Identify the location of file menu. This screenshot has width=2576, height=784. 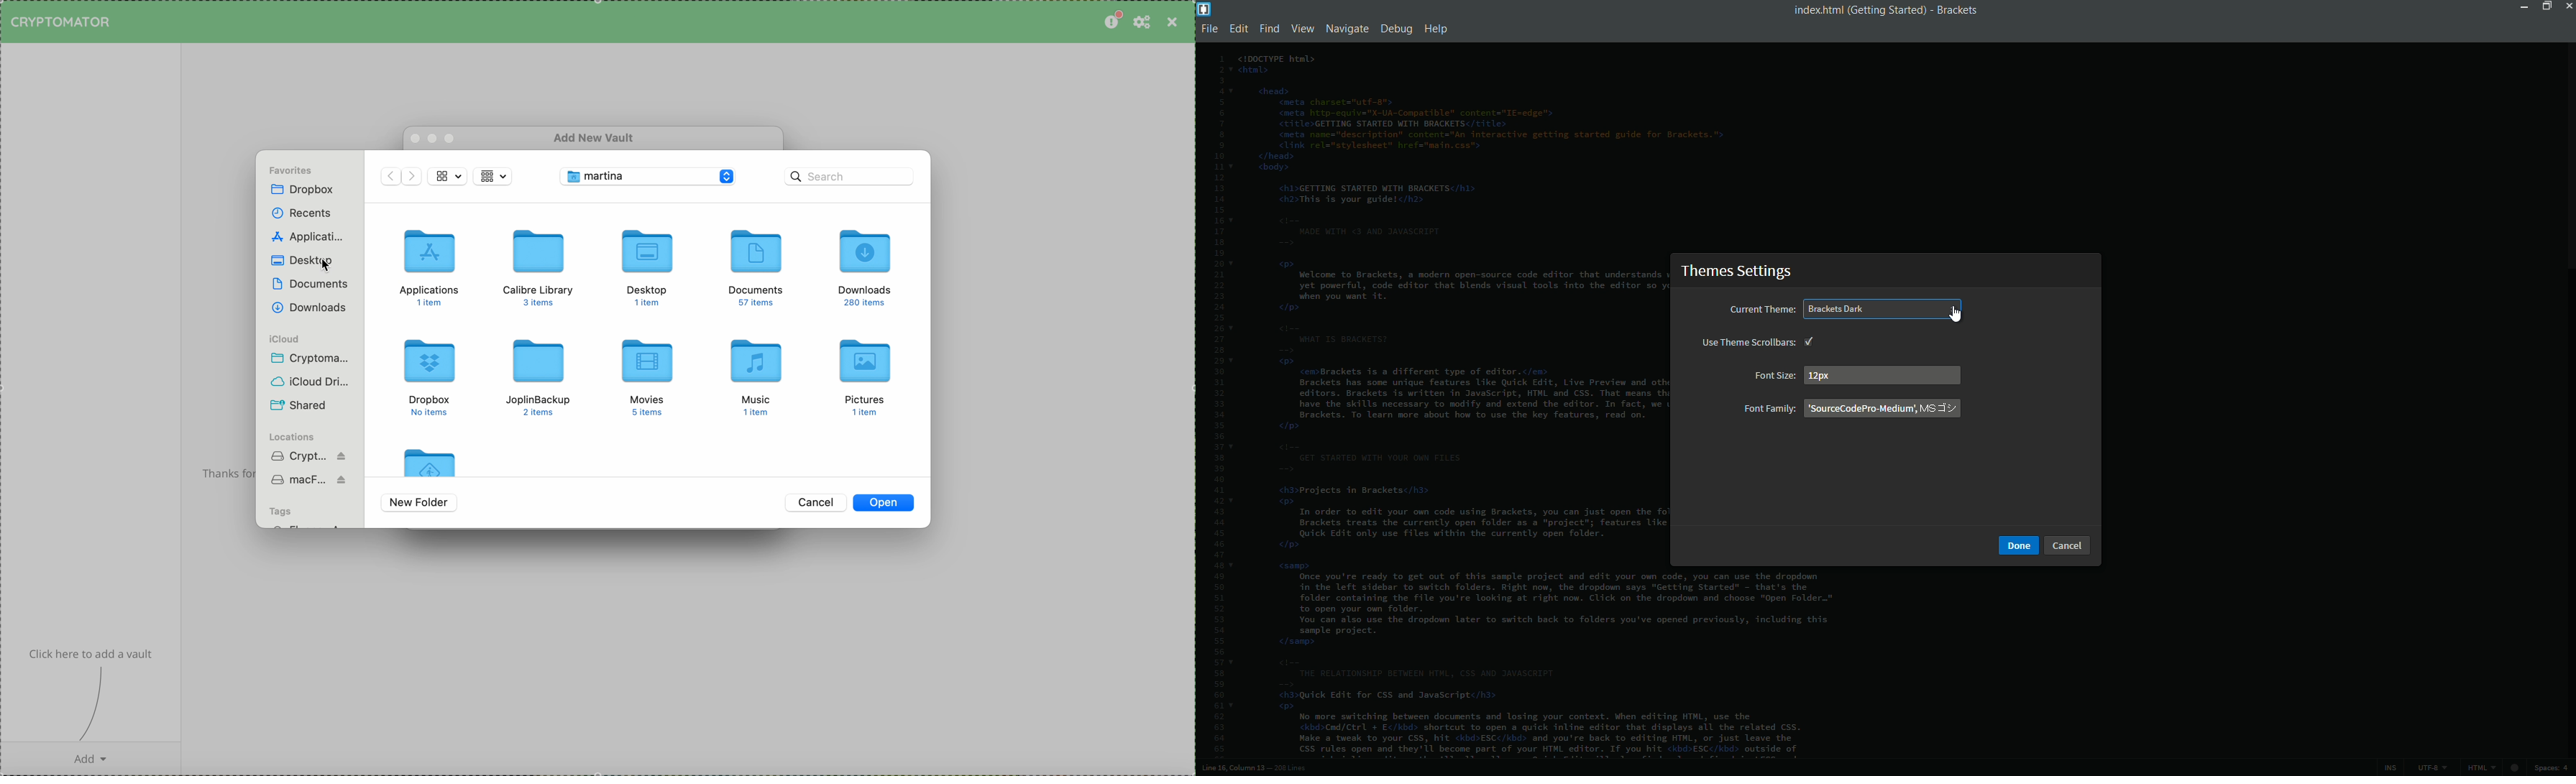
(1208, 29).